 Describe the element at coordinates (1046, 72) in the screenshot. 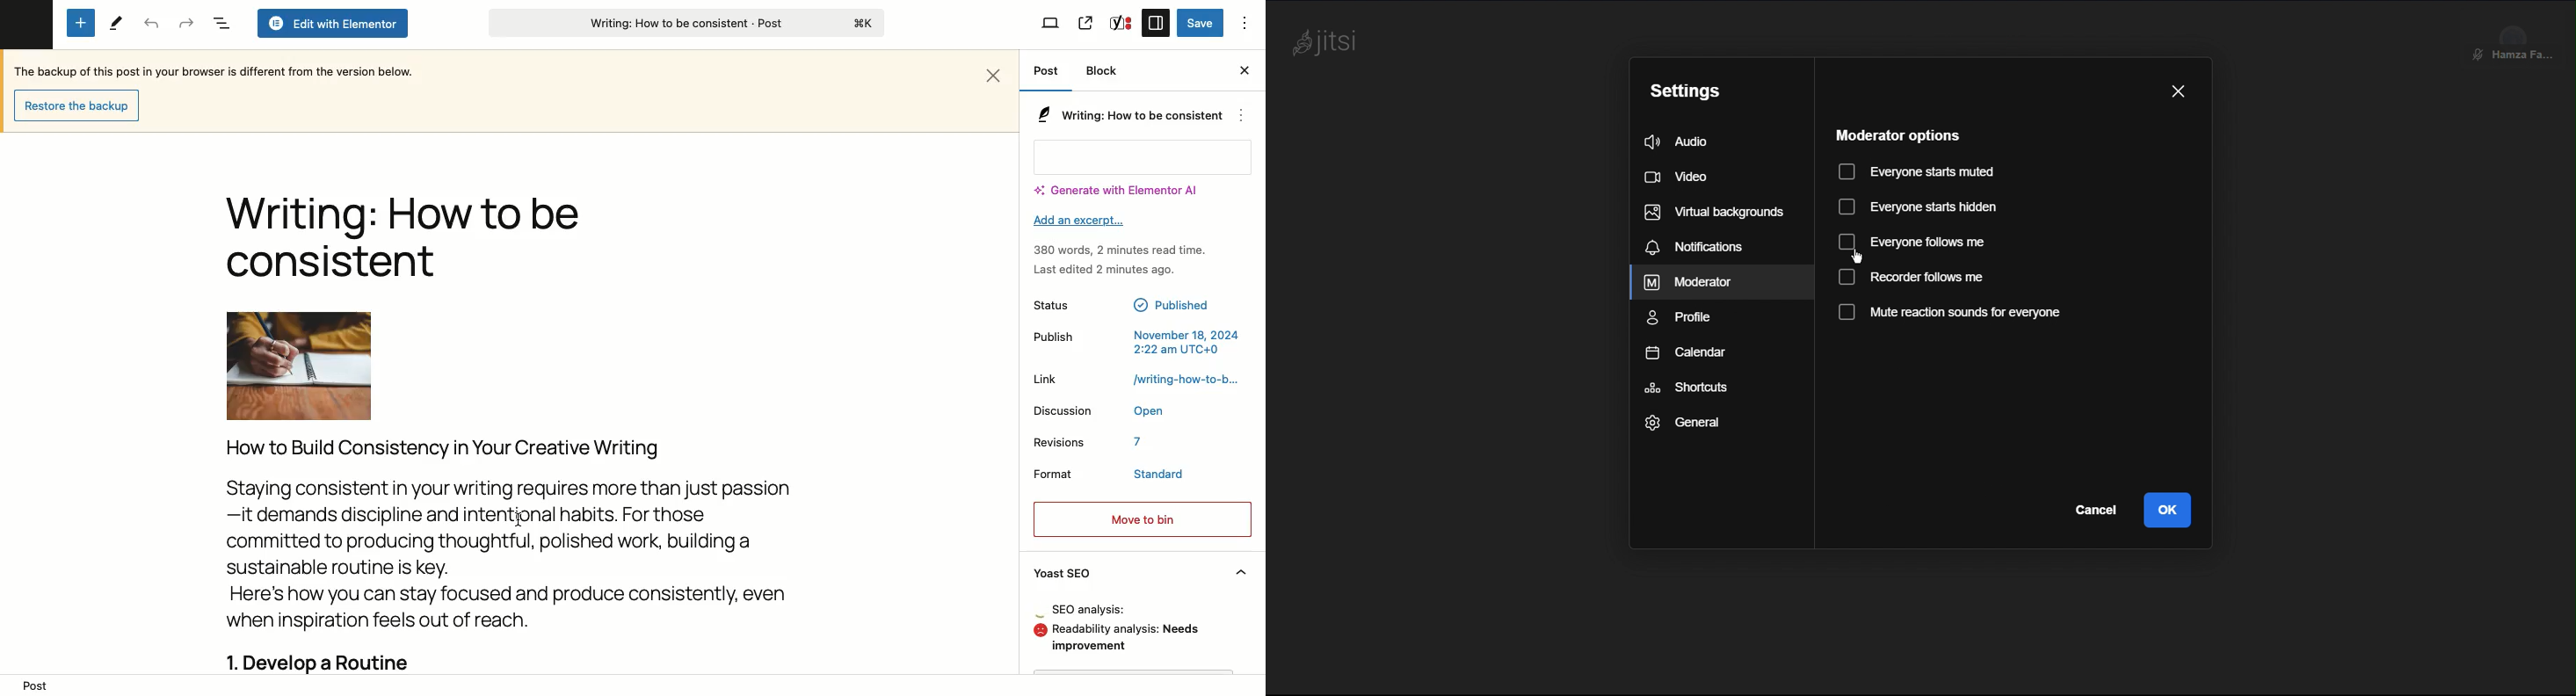

I see `Post` at that location.